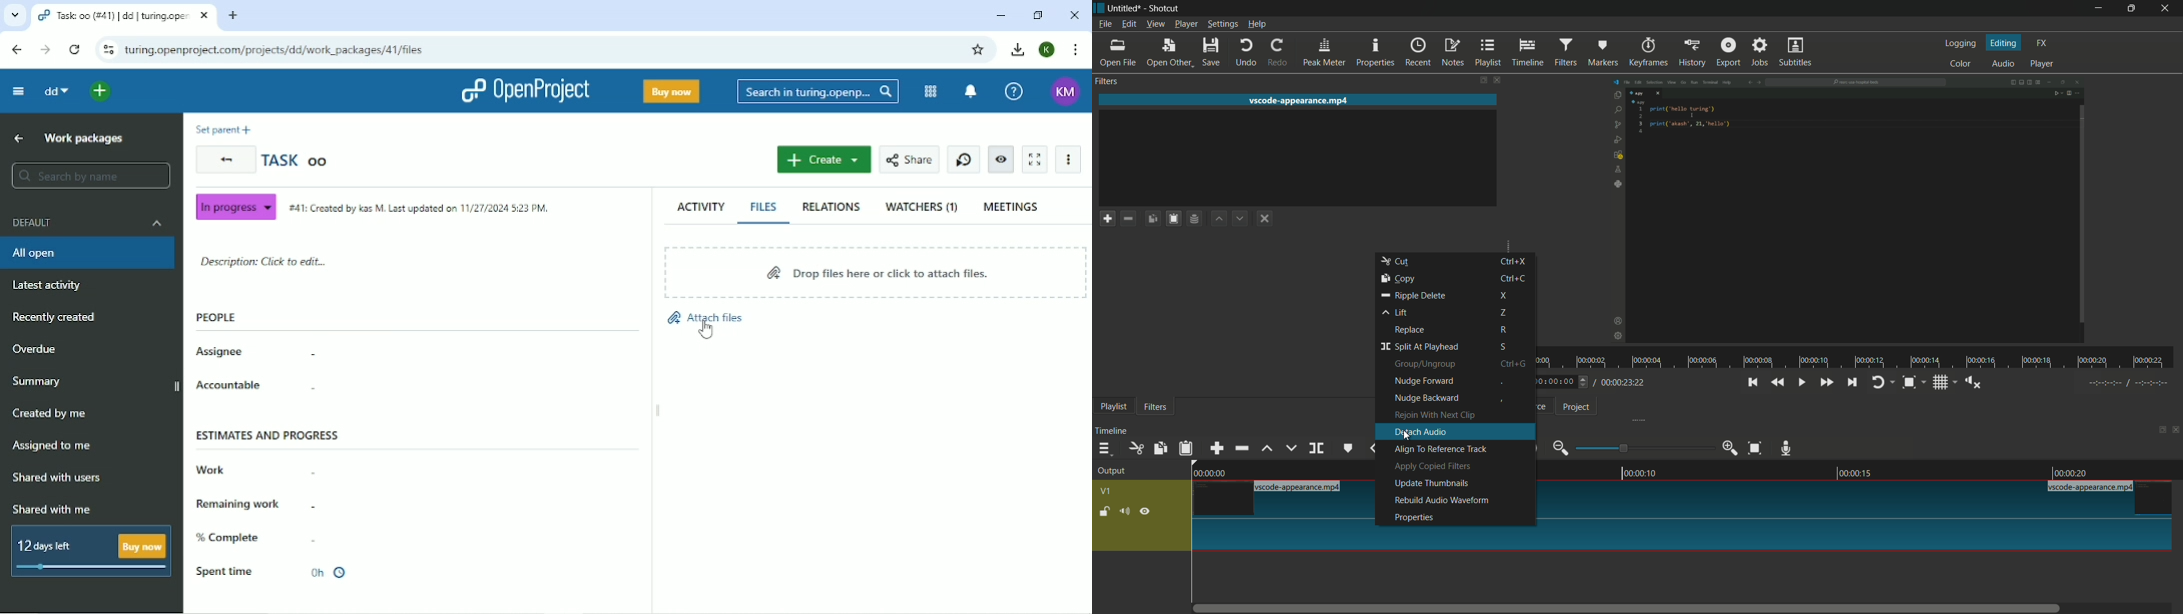 The height and width of the screenshot is (616, 2184). I want to click on playlist, so click(1114, 406).